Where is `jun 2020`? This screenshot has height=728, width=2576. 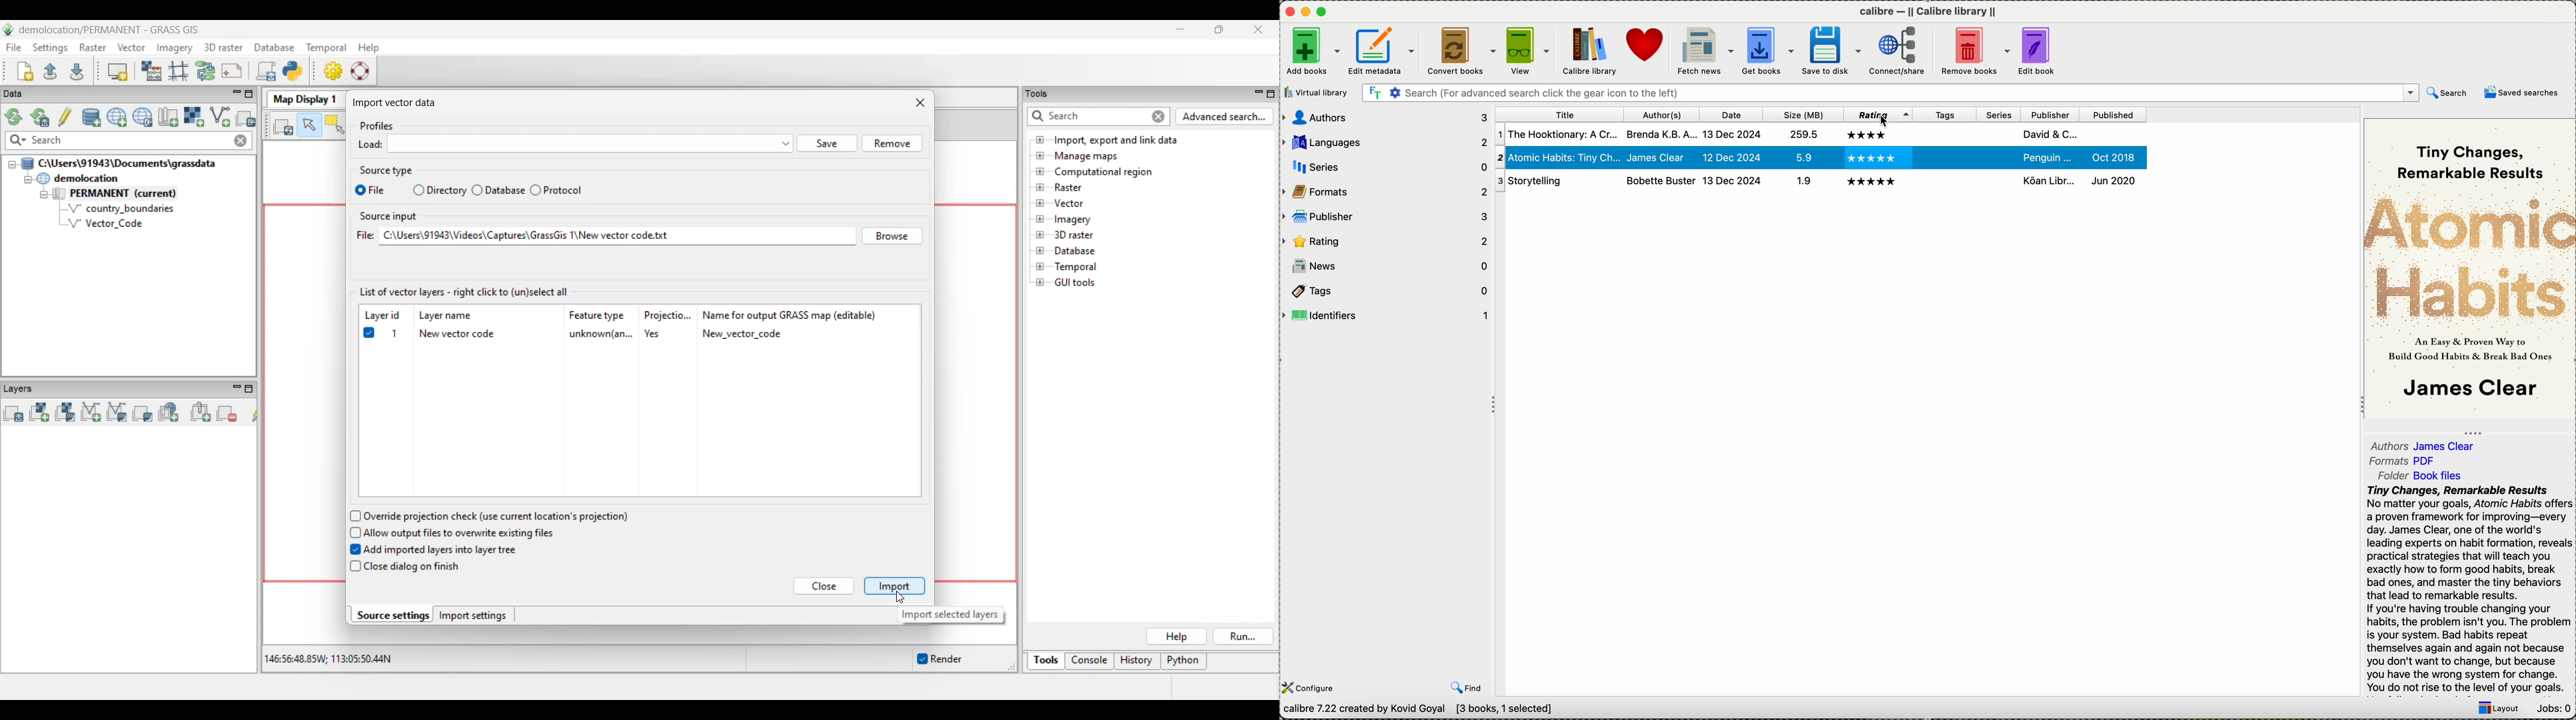
jun 2020 is located at coordinates (2114, 179).